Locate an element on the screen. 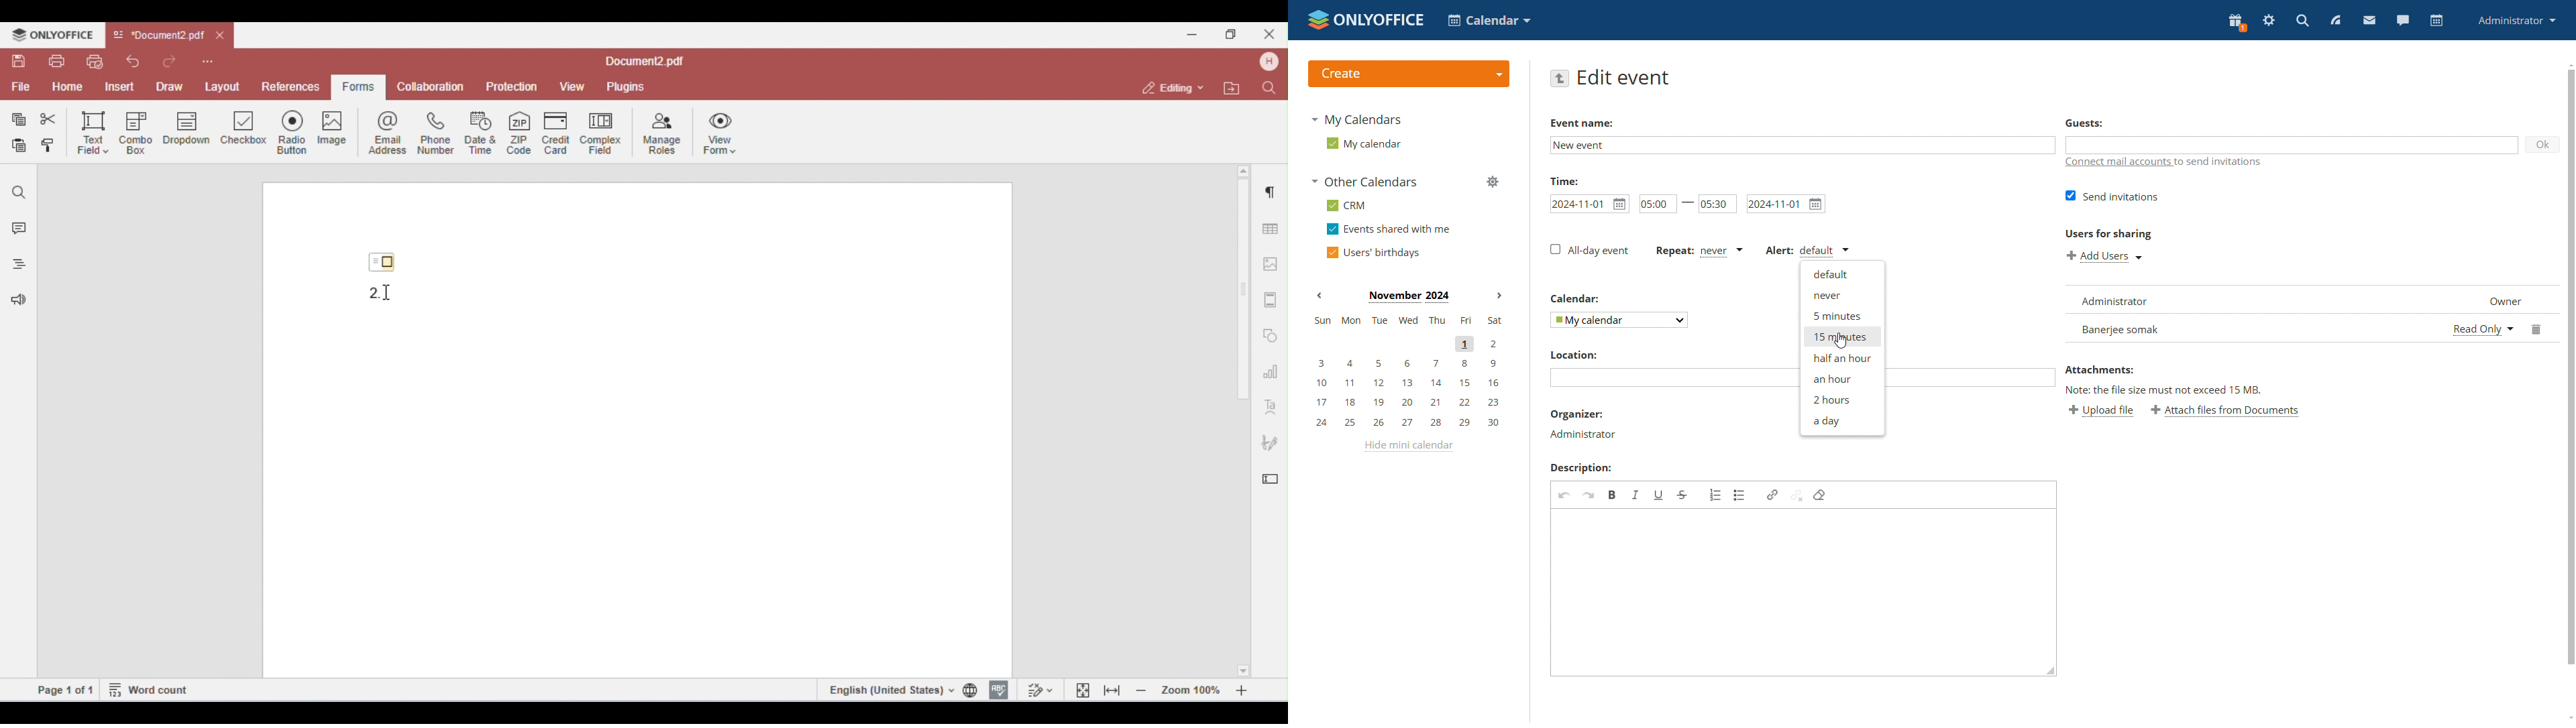 The height and width of the screenshot is (728, 2576). guests is located at coordinates (2085, 123).